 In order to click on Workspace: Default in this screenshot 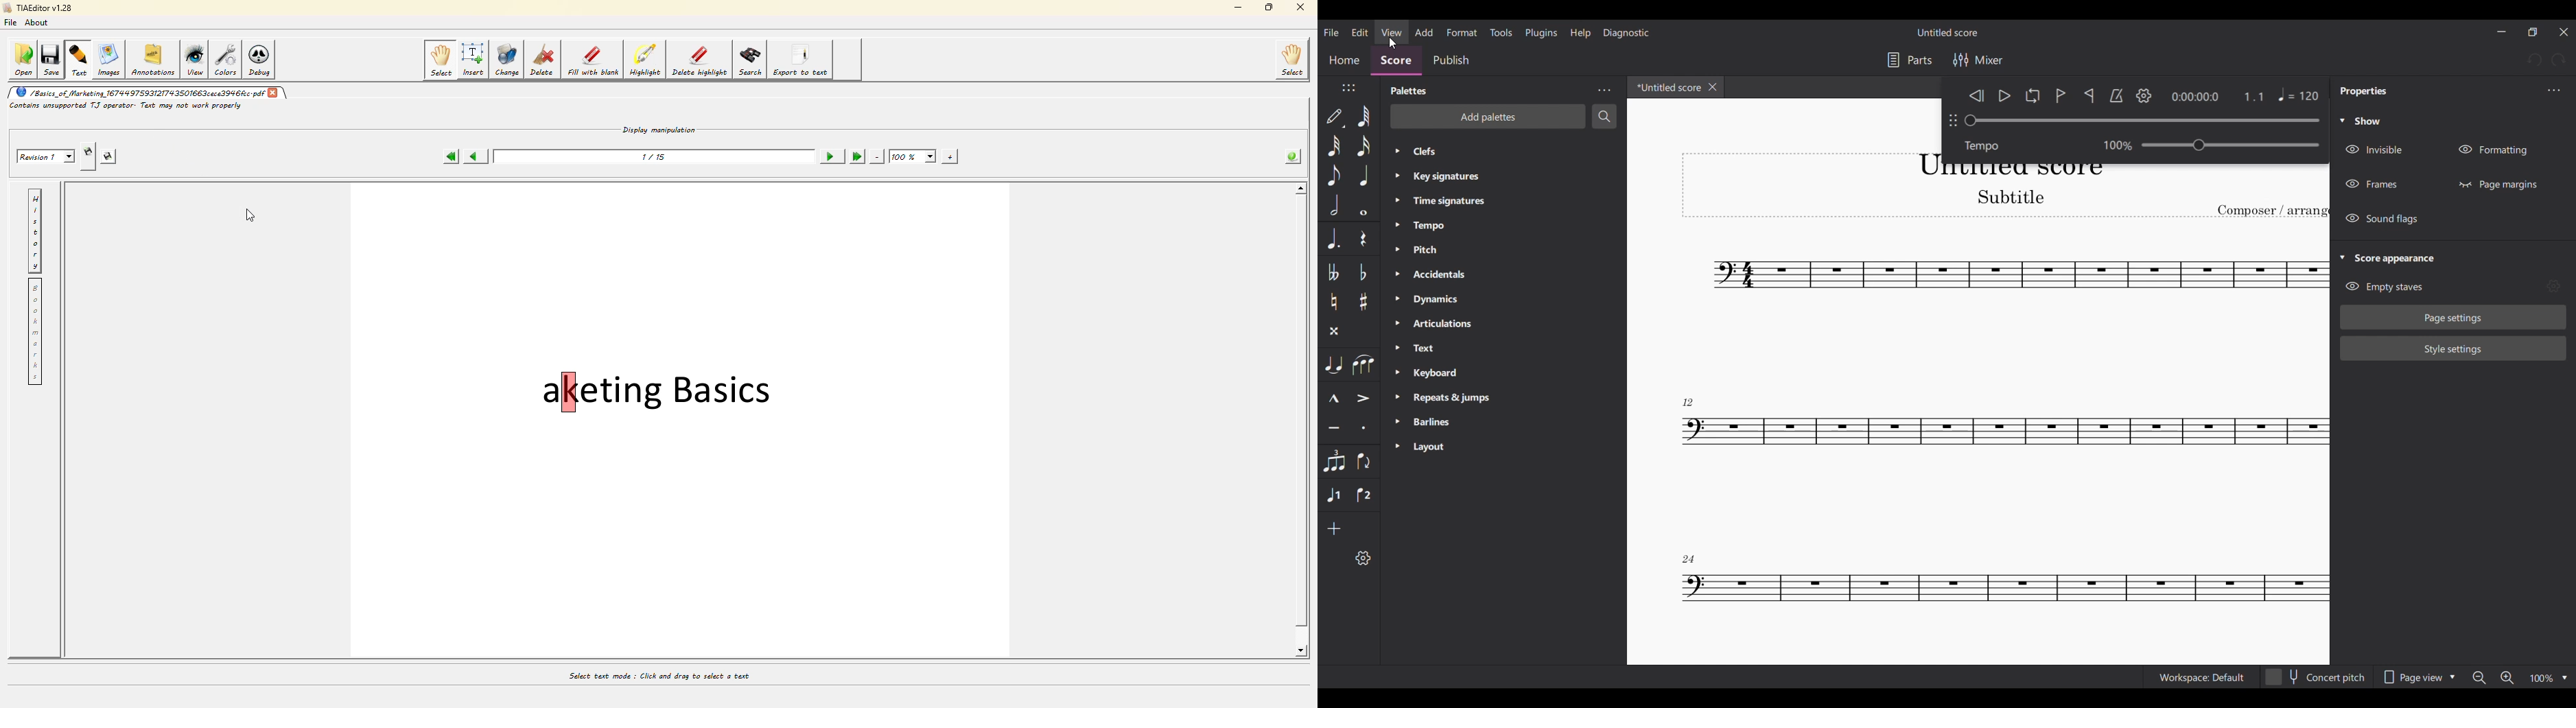, I will do `click(2201, 677)`.